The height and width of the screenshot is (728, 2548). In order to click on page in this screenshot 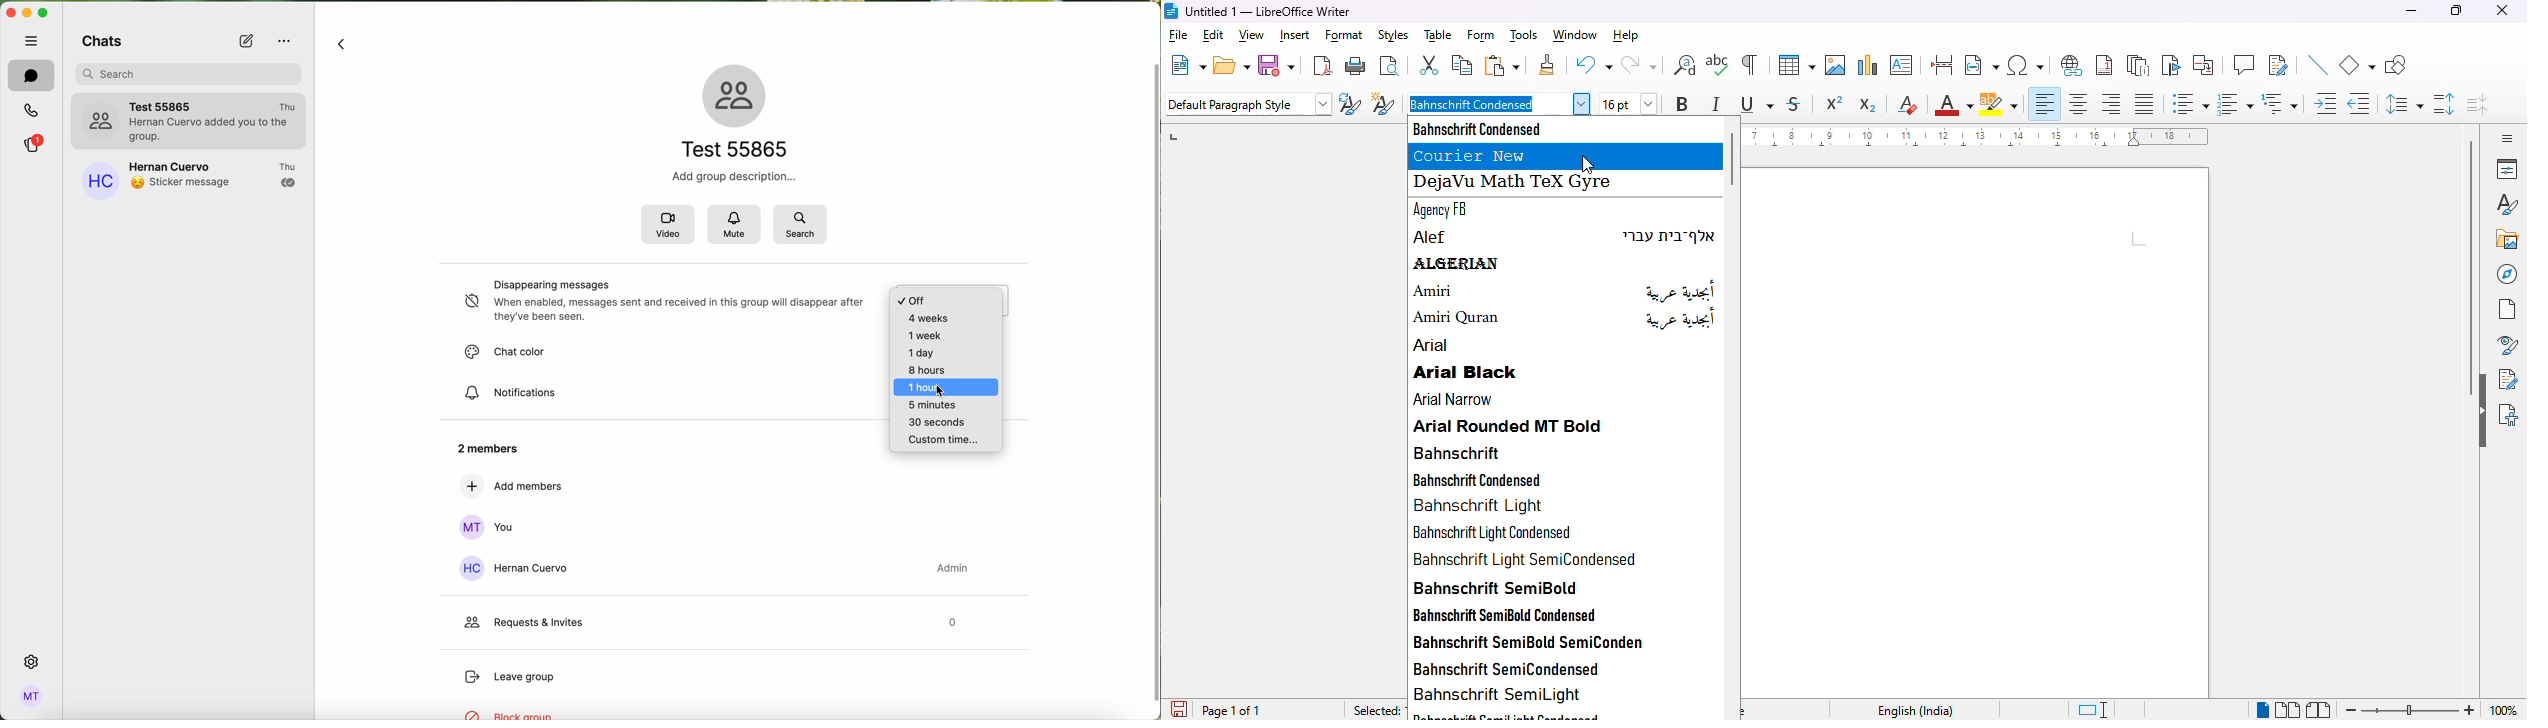, I will do `click(2508, 309)`.